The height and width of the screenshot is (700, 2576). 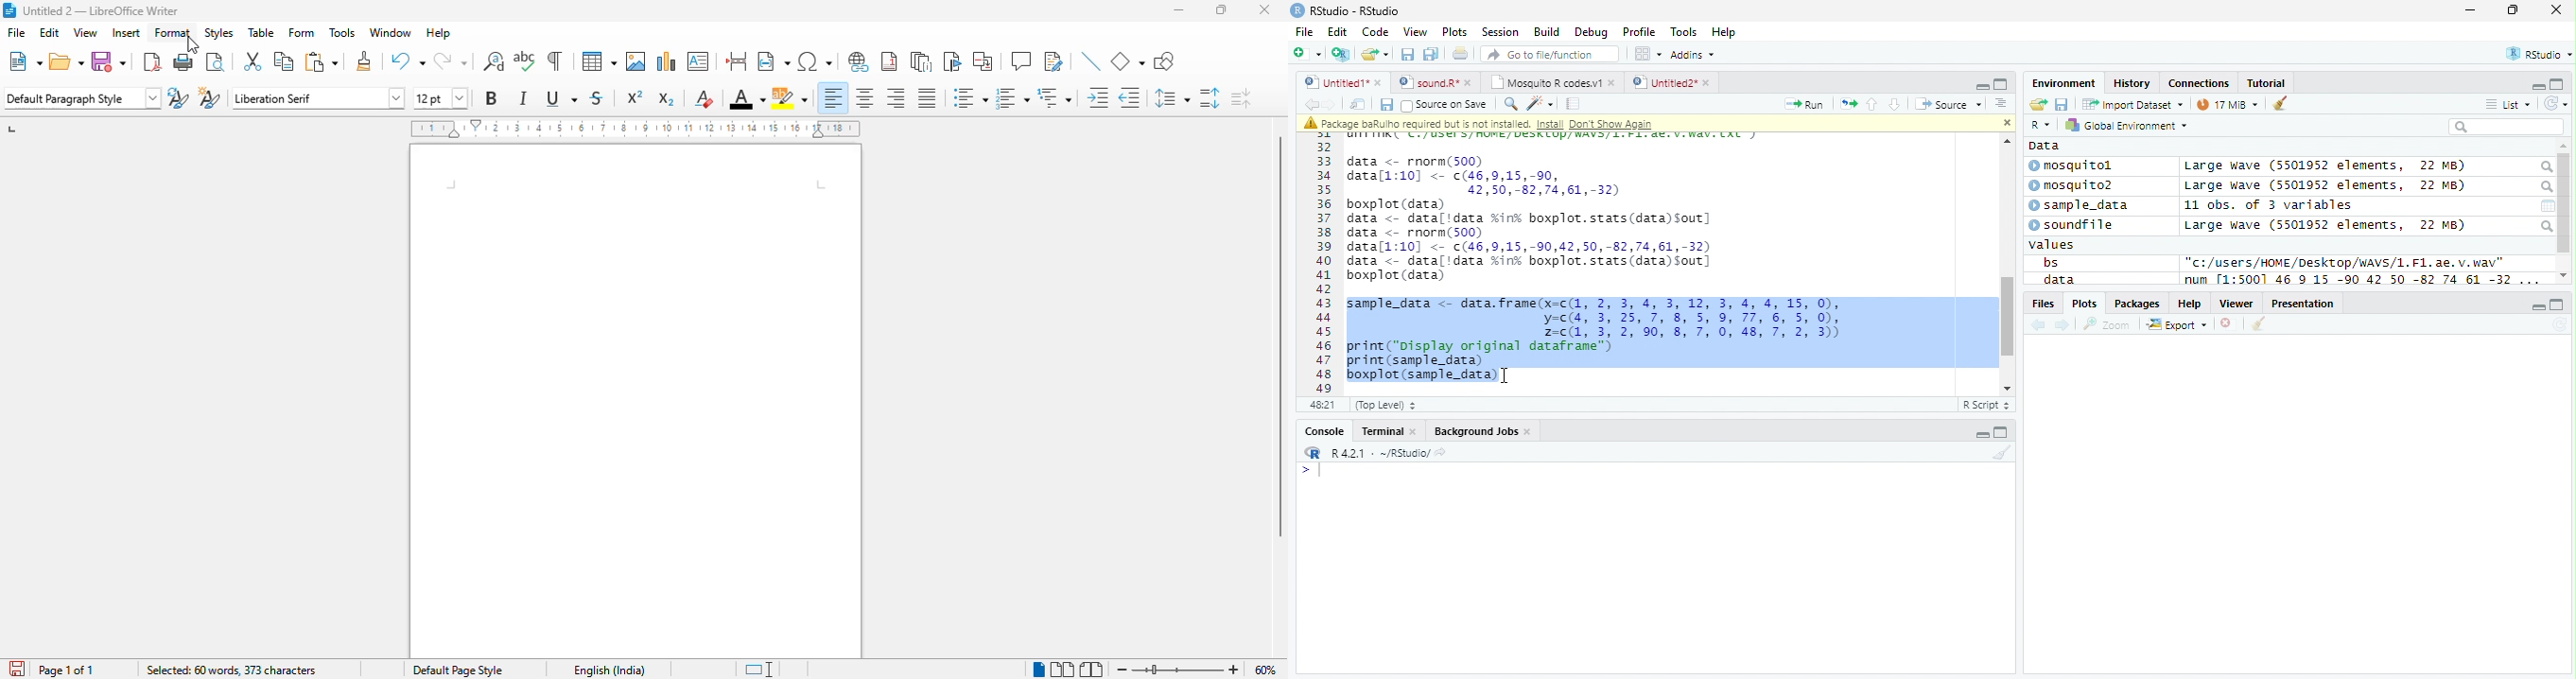 I want to click on Export, so click(x=2177, y=325).